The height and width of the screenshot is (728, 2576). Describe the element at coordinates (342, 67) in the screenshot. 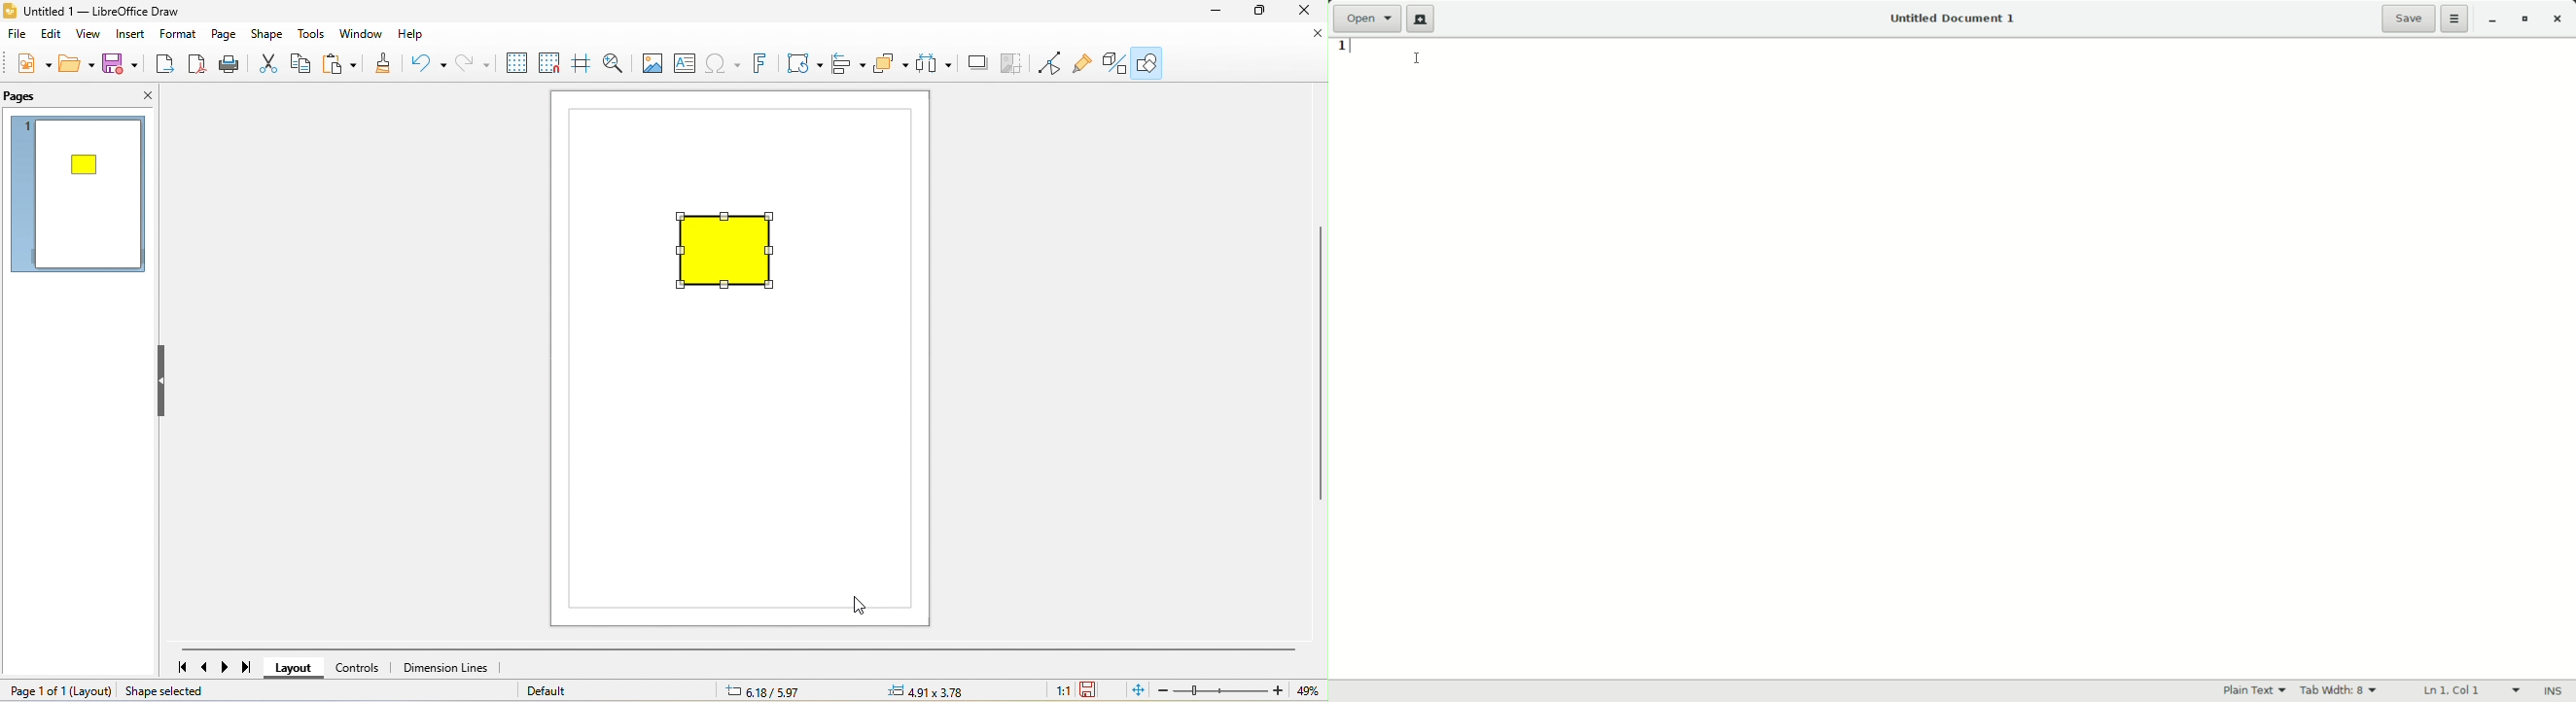

I see `paste` at that location.